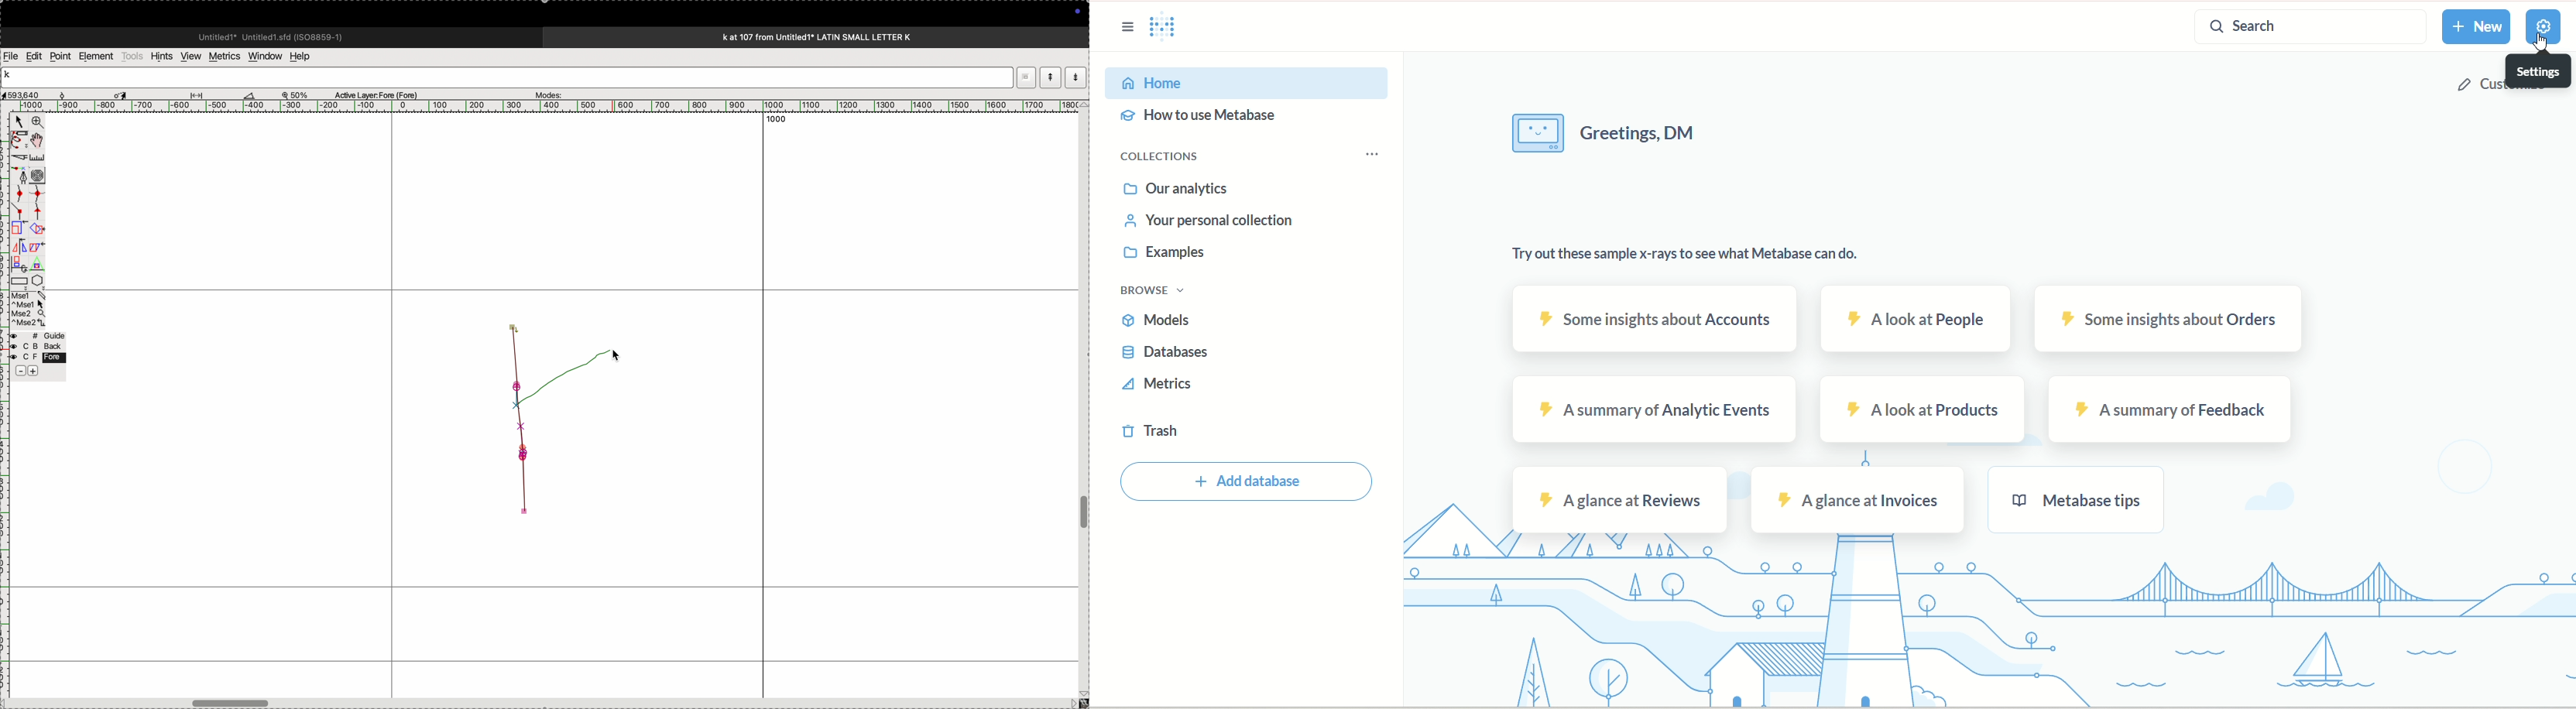 The image size is (2576, 728). I want to click on toggle, so click(40, 140).